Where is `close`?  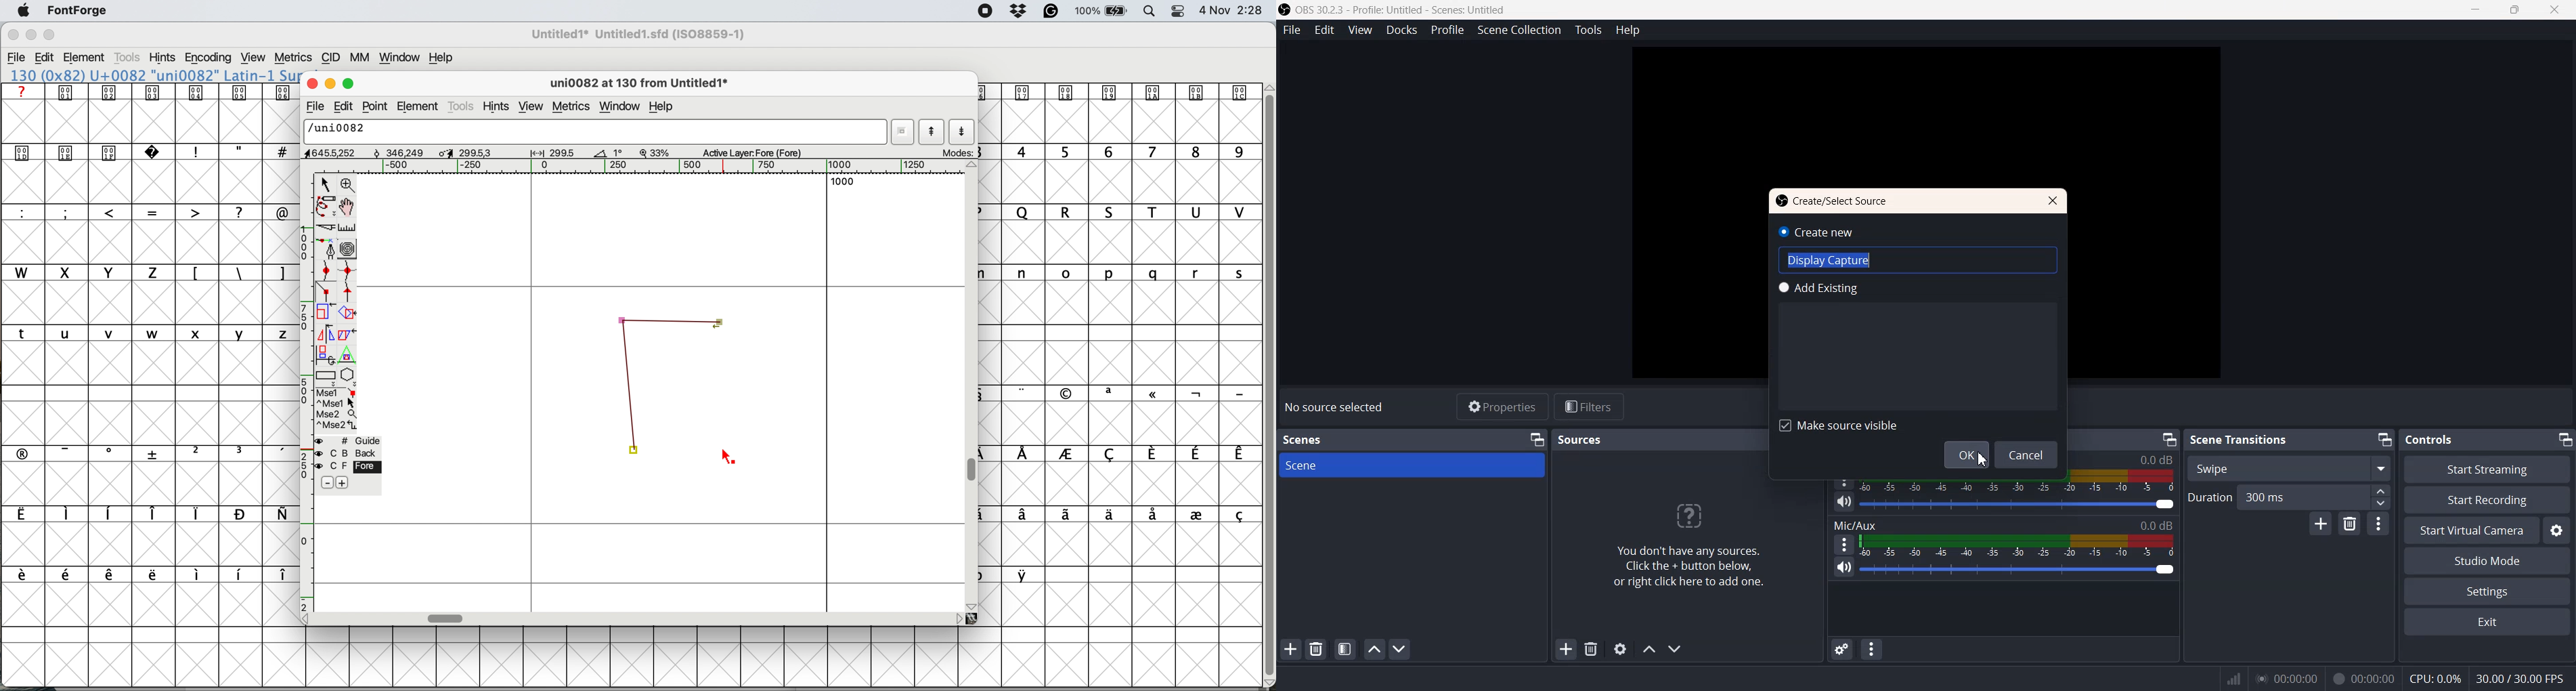
close is located at coordinates (310, 82).